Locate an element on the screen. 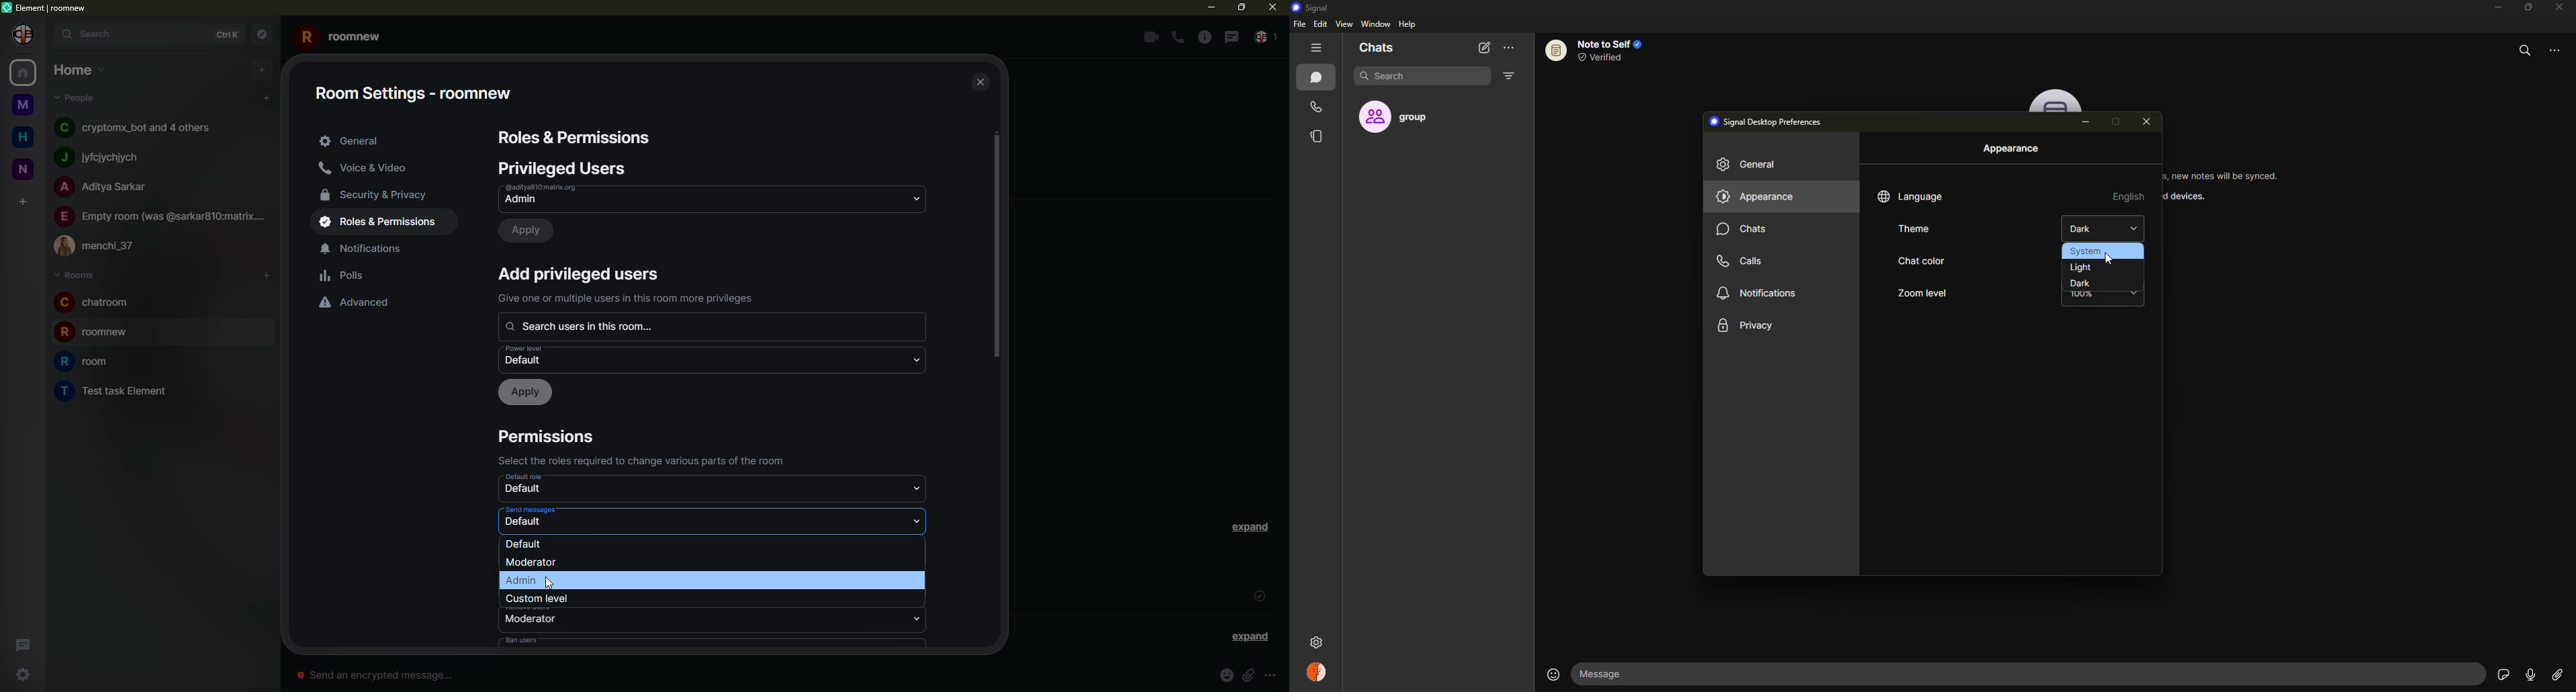  more is located at coordinates (1509, 48).